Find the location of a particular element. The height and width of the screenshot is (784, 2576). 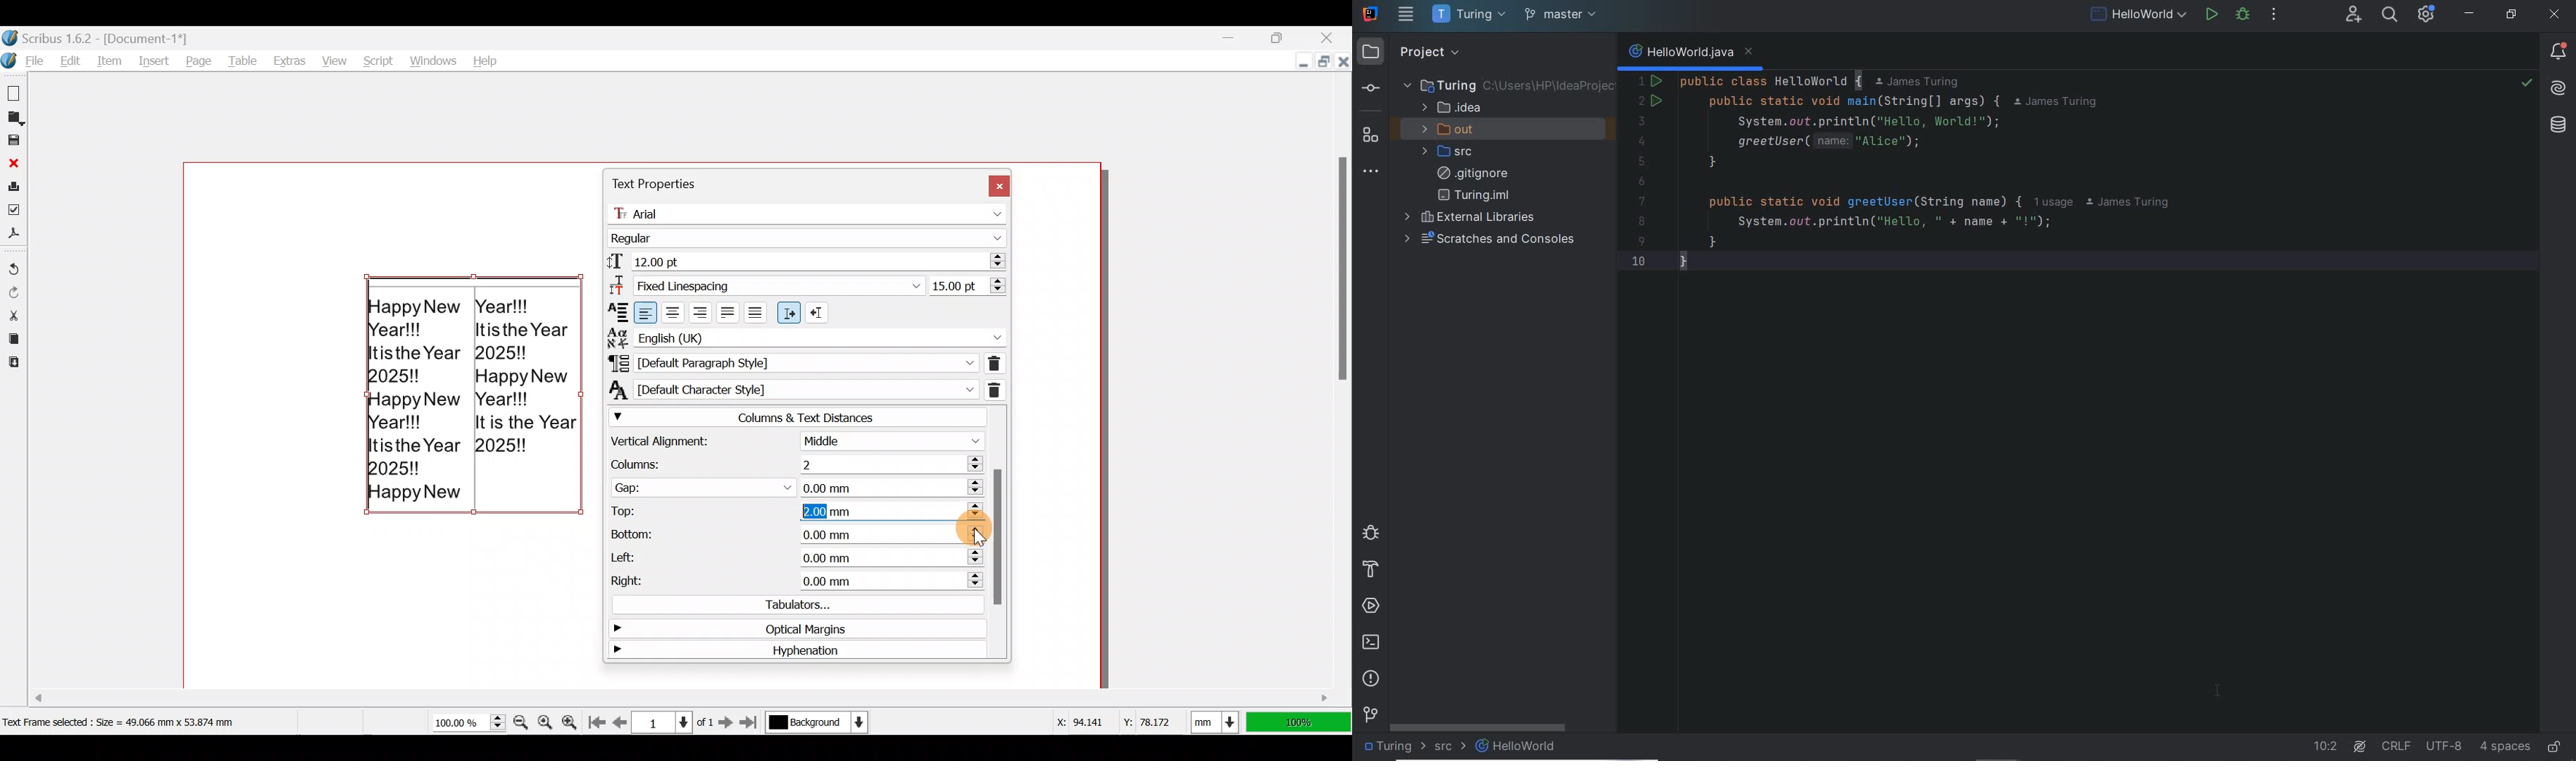

Character style of currently selected text/paragraph is located at coordinates (789, 389).